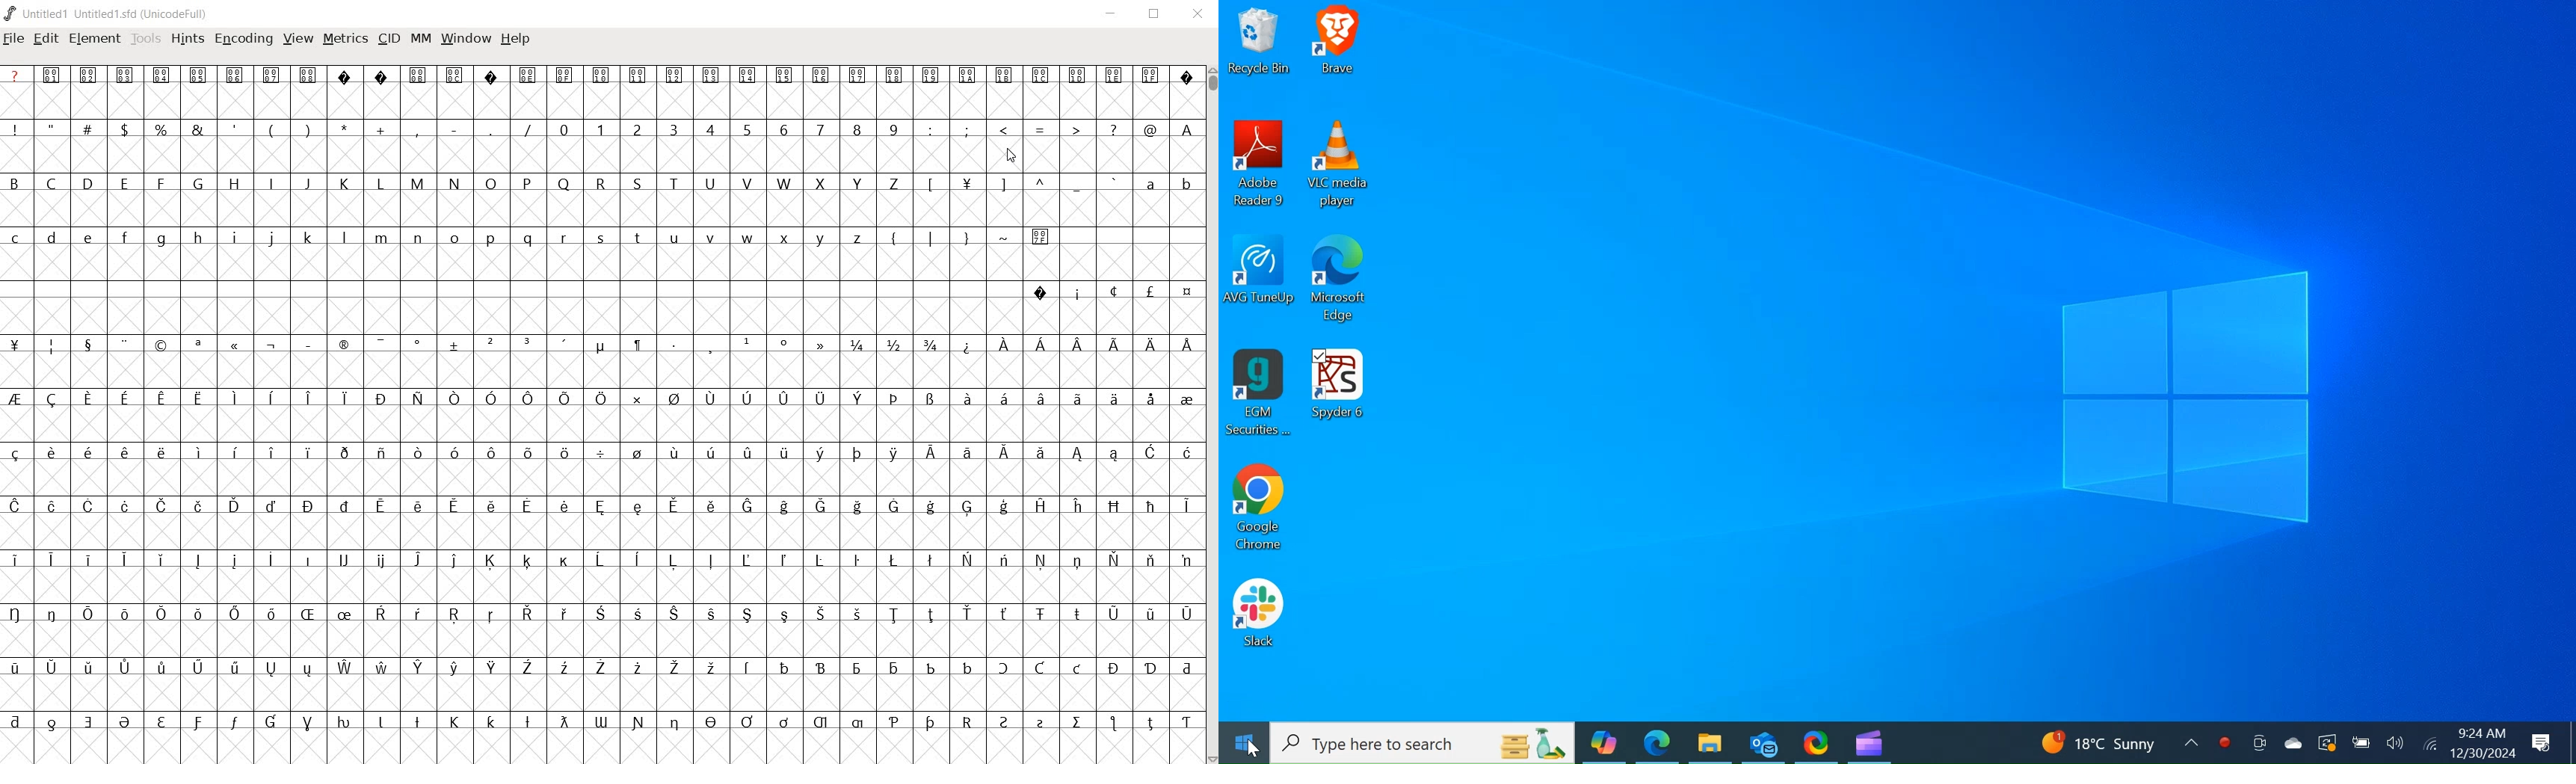 This screenshot has width=2576, height=784. What do you see at coordinates (419, 40) in the screenshot?
I see `mm` at bounding box center [419, 40].